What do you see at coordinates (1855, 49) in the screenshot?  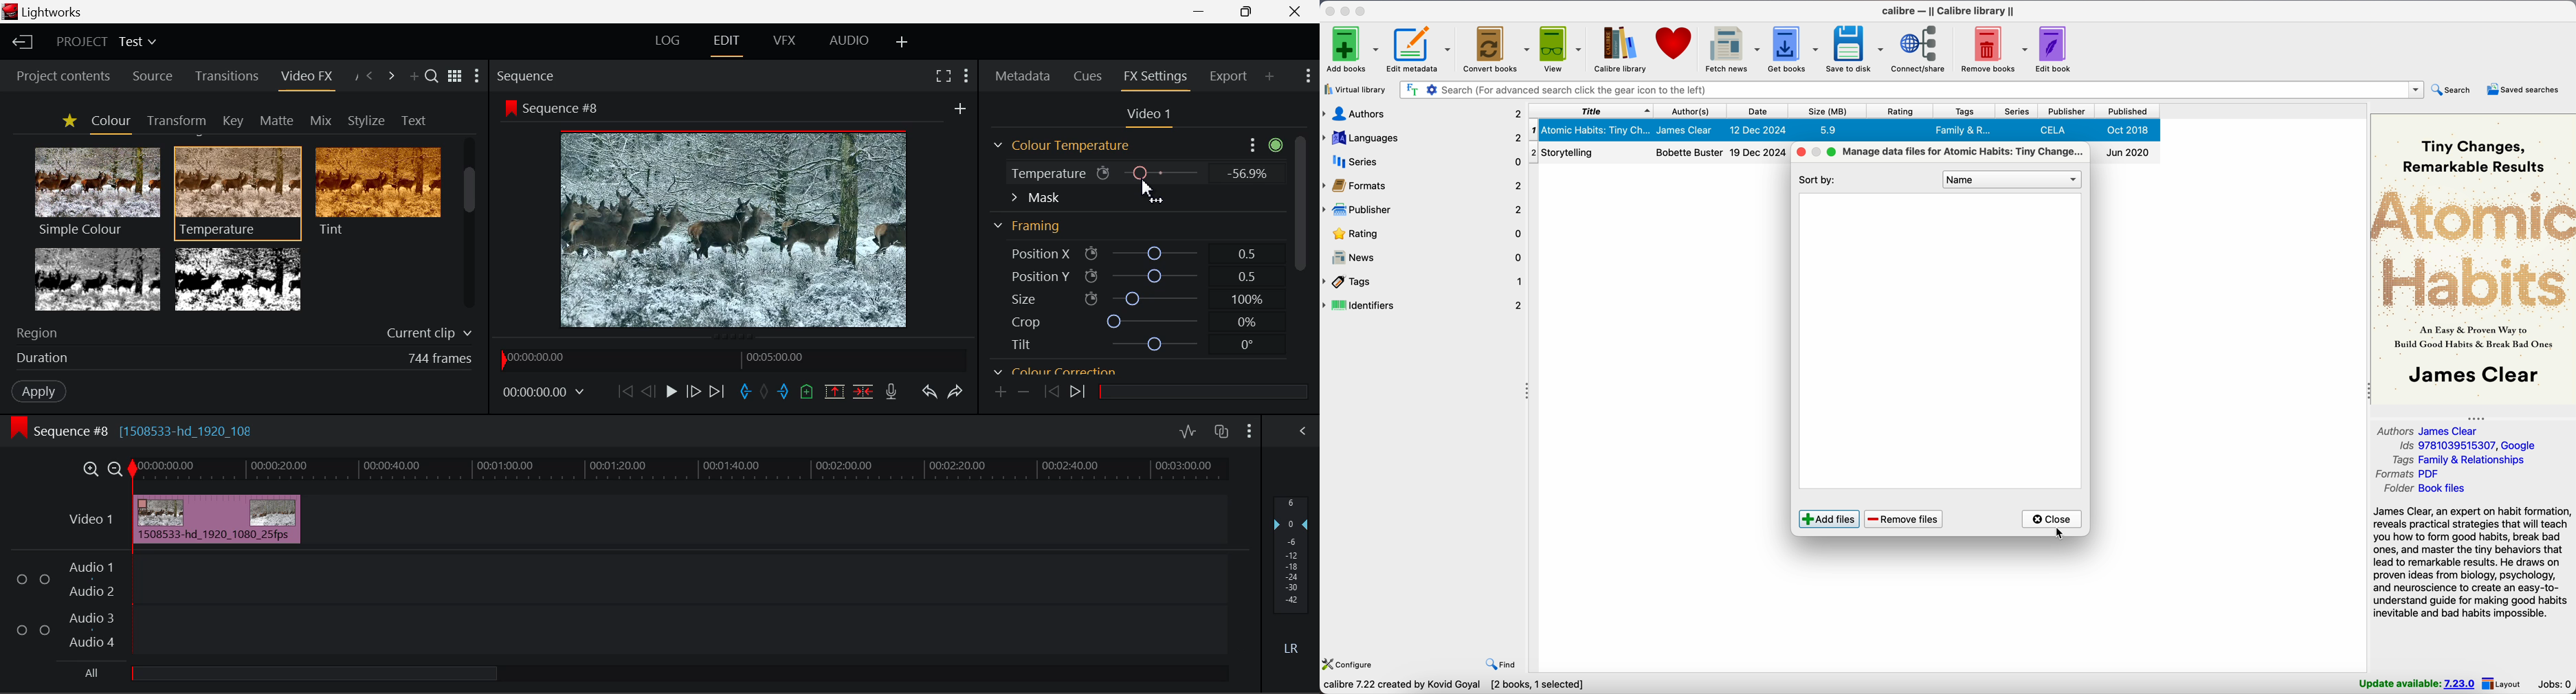 I see `save to disk` at bounding box center [1855, 49].